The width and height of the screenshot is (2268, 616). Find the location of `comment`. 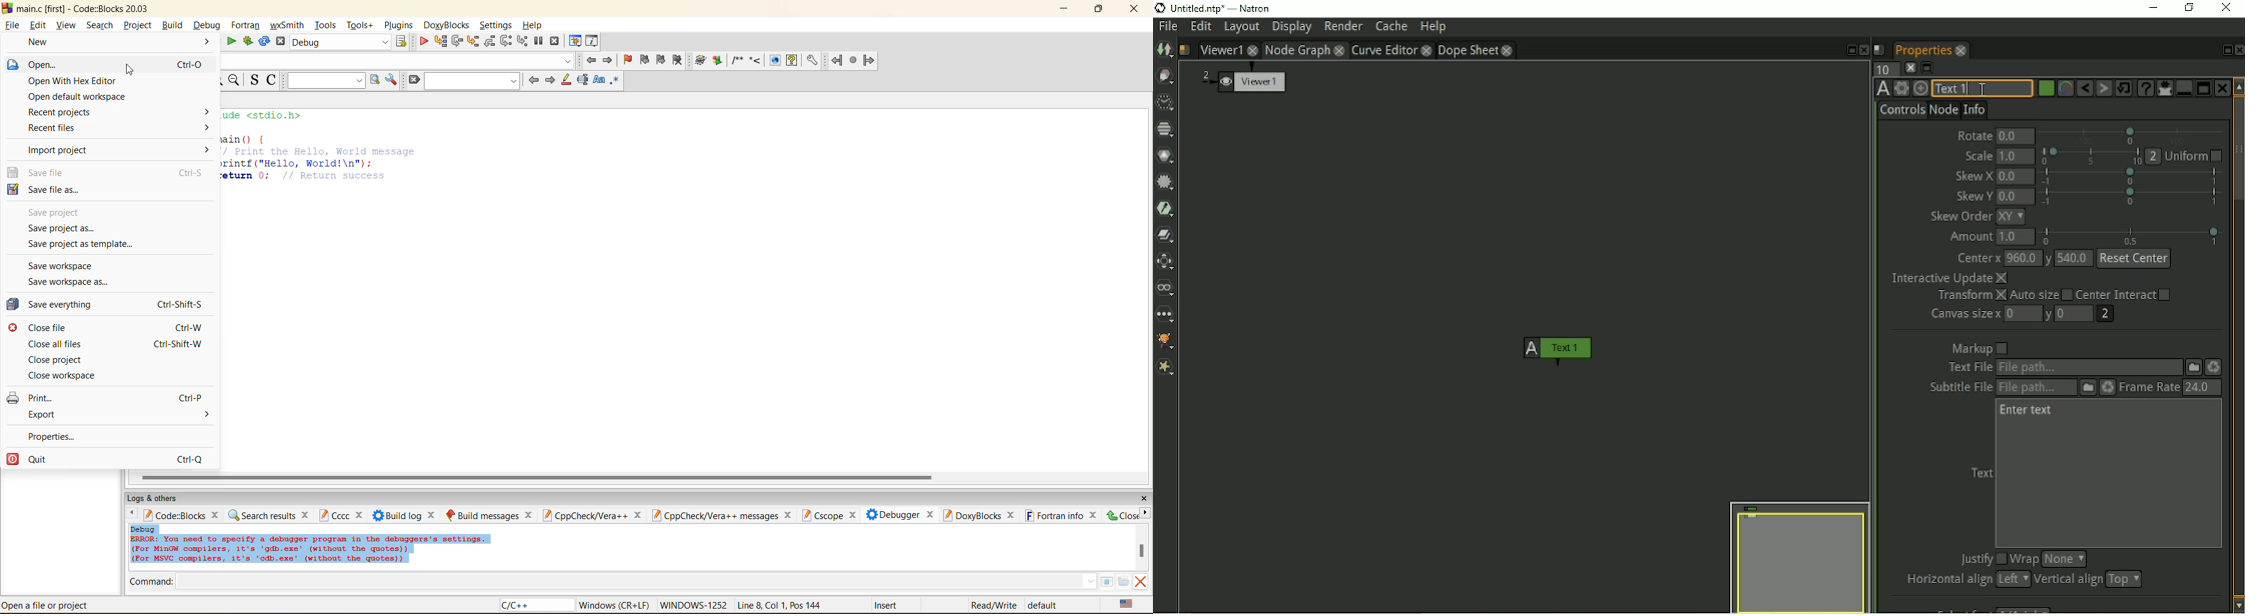

comment is located at coordinates (737, 60).